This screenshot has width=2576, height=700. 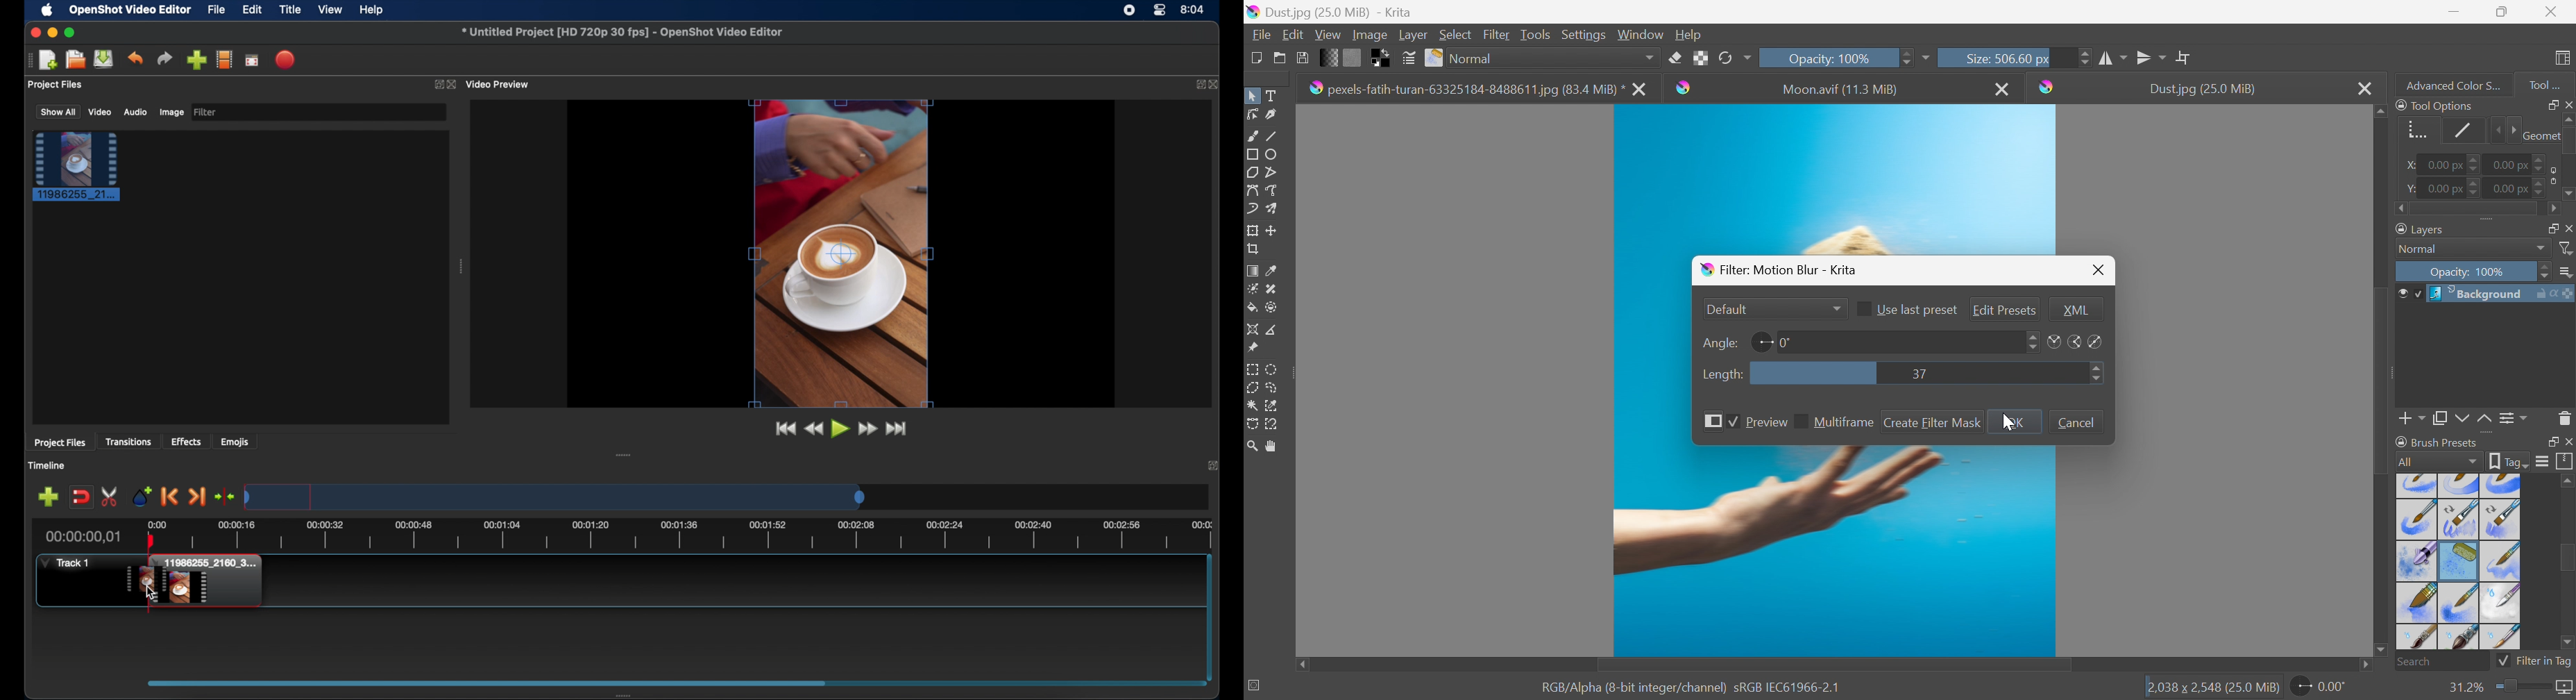 What do you see at coordinates (2422, 249) in the screenshot?
I see `Normal` at bounding box center [2422, 249].